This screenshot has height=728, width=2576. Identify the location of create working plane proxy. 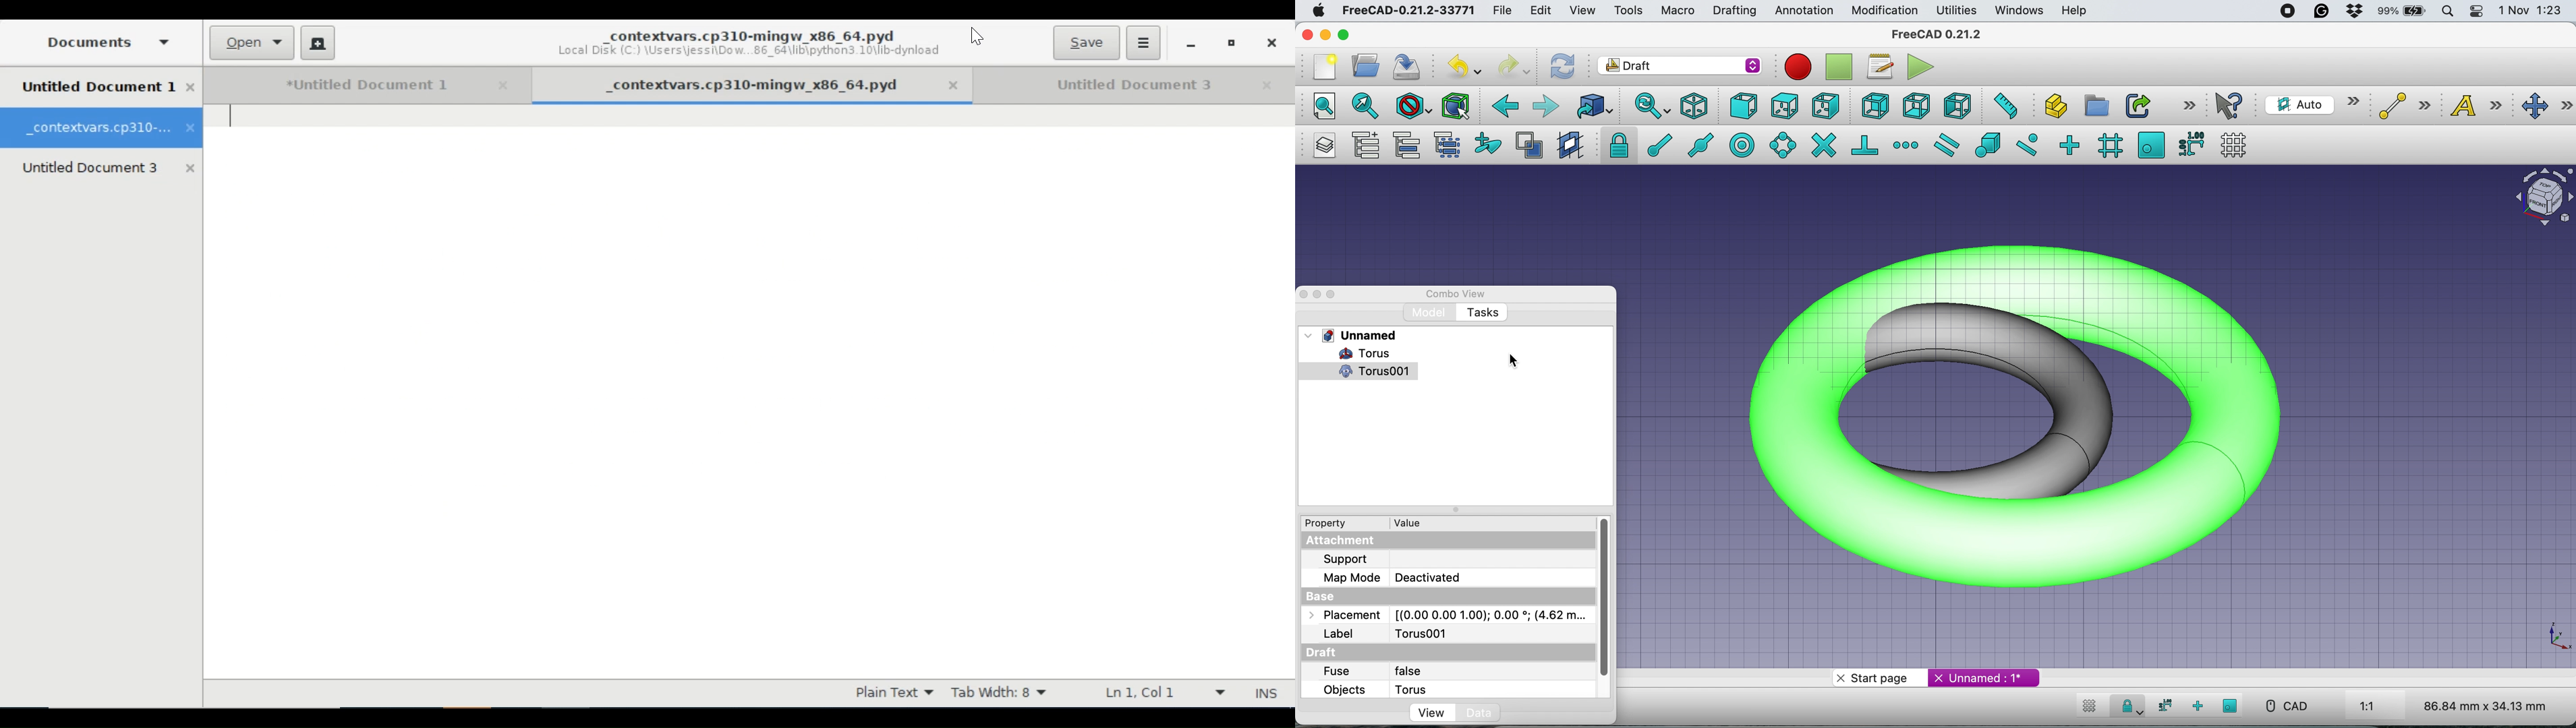
(1568, 145).